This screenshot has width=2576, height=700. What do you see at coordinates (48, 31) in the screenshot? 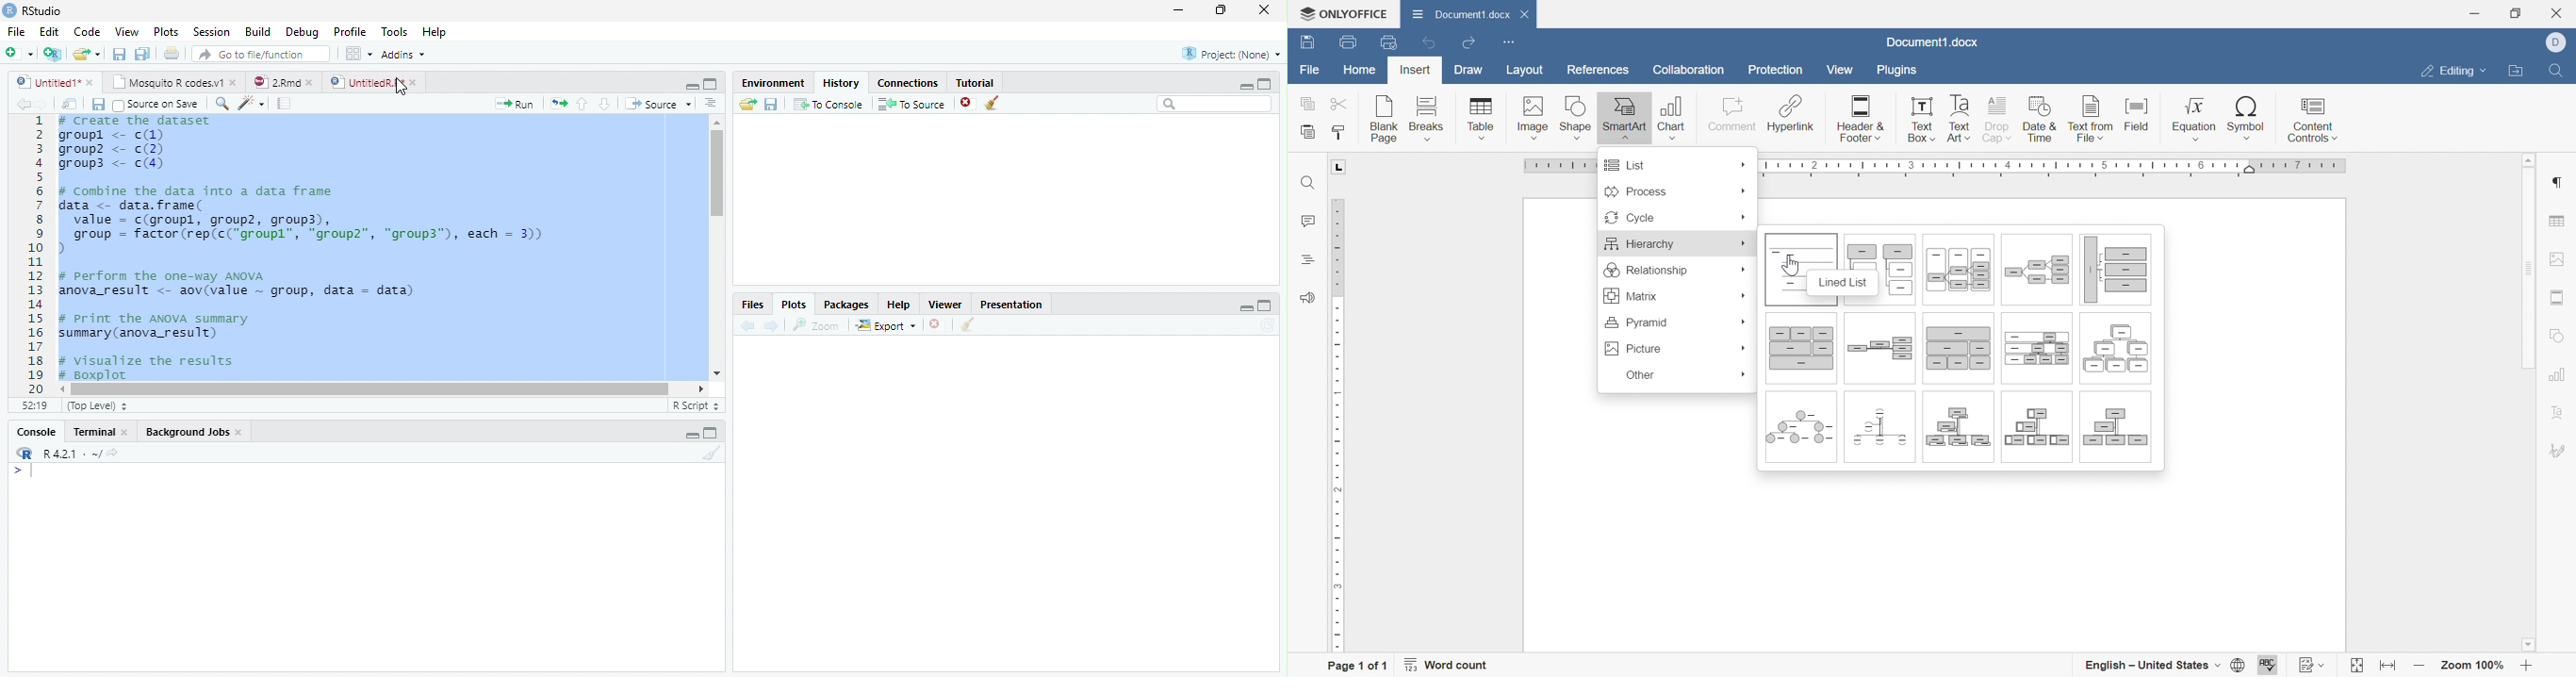
I see `Edit` at bounding box center [48, 31].